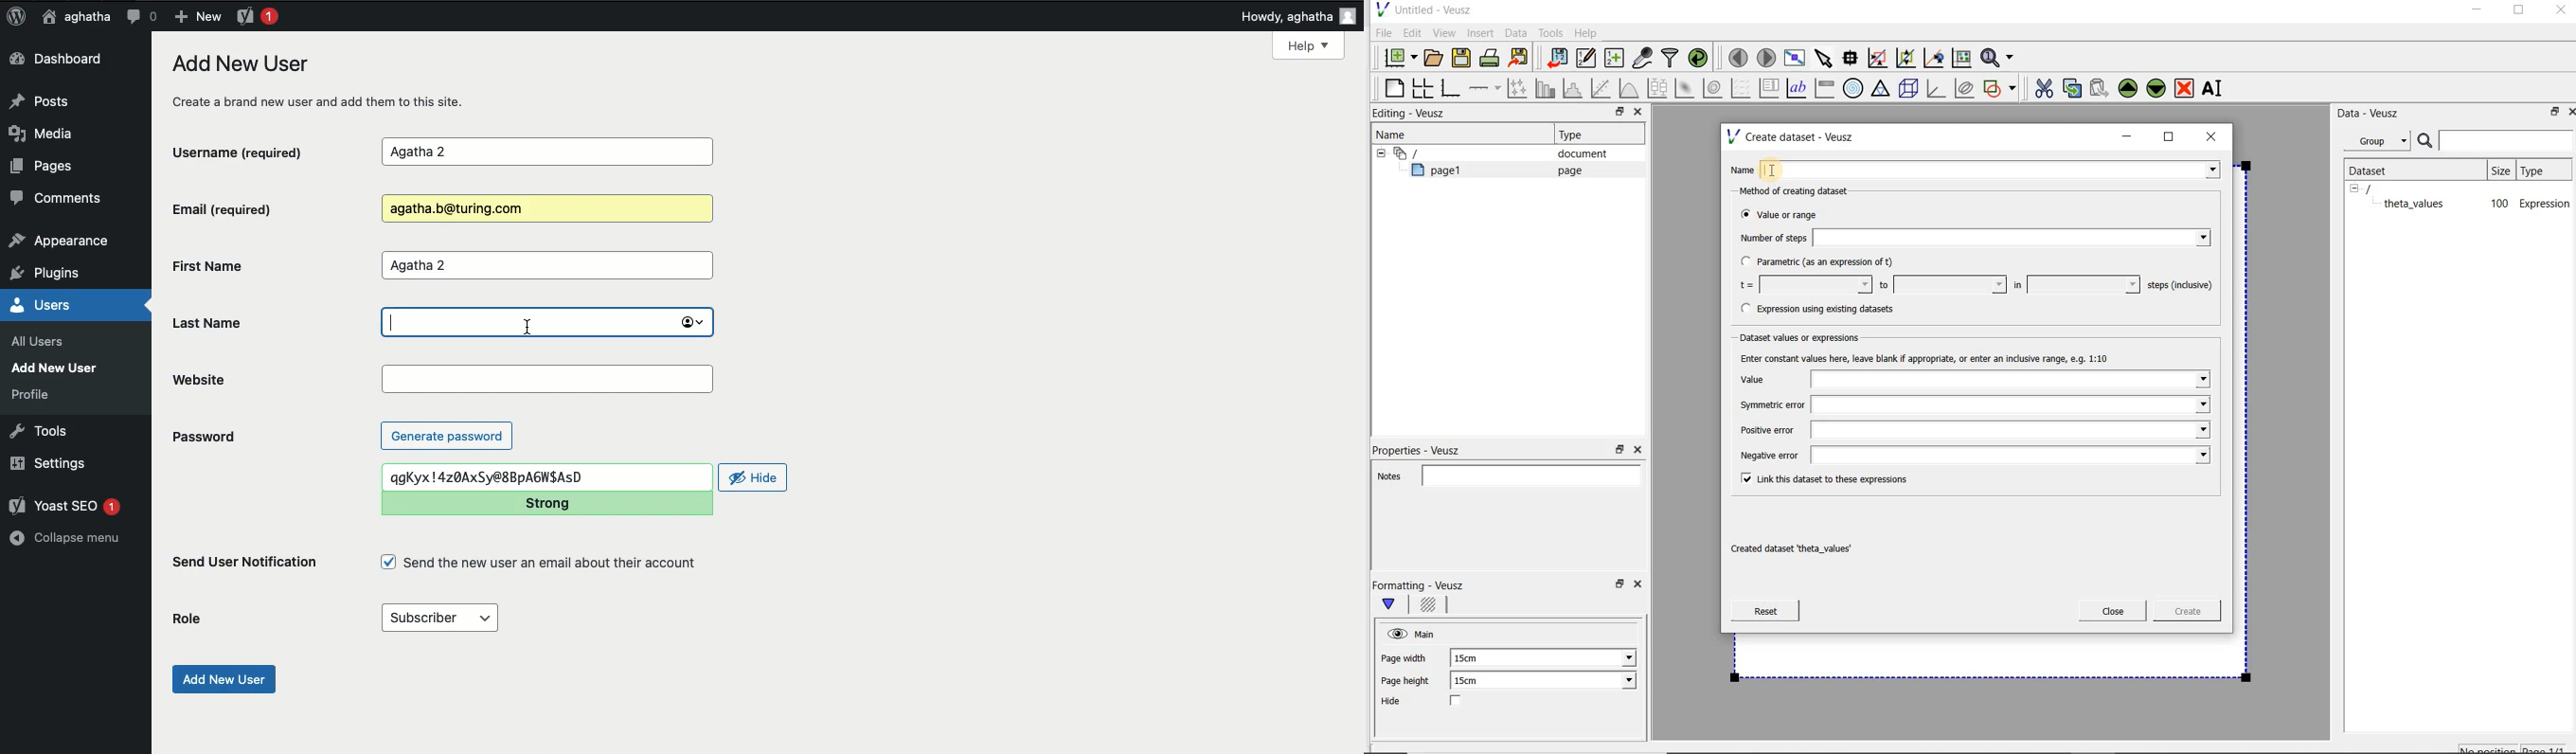 Image resolution: width=2576 pixels, height=756 pixels. What do you see at coordinates (2113, 611) in the screenshot?
I see `Close` at bounding box center [2113, 611].